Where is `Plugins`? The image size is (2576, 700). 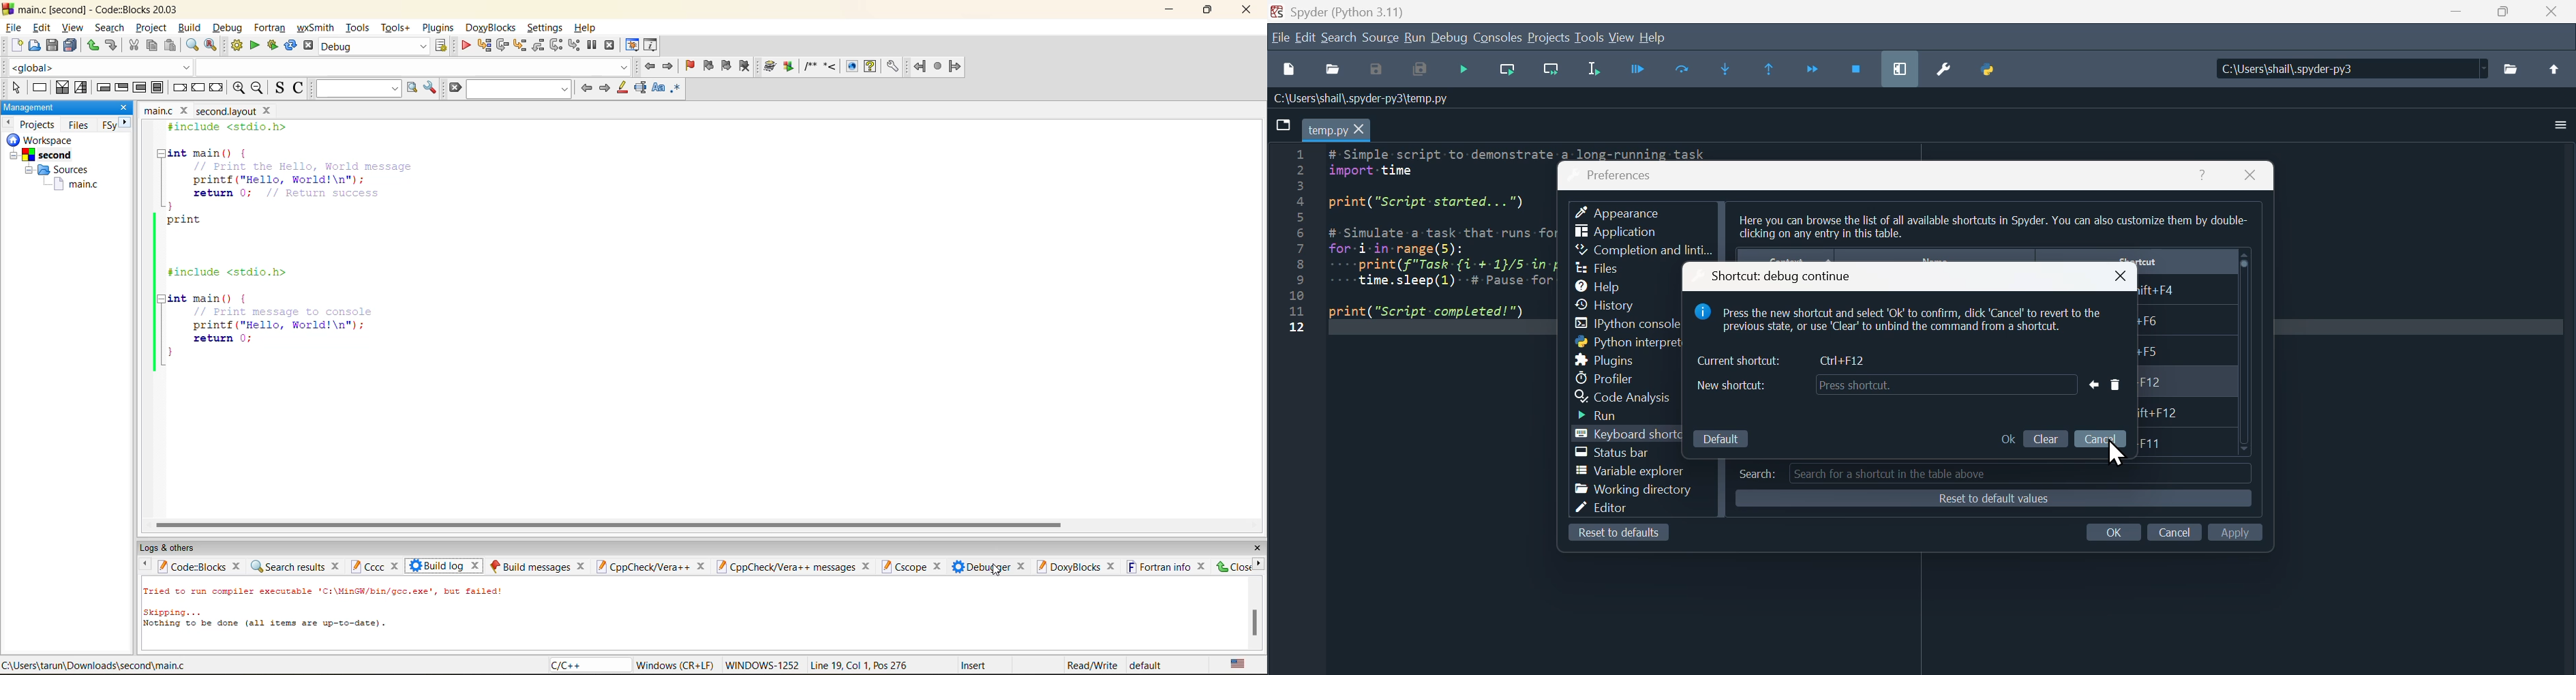 Plugins is located at coordinates (1612, 359).